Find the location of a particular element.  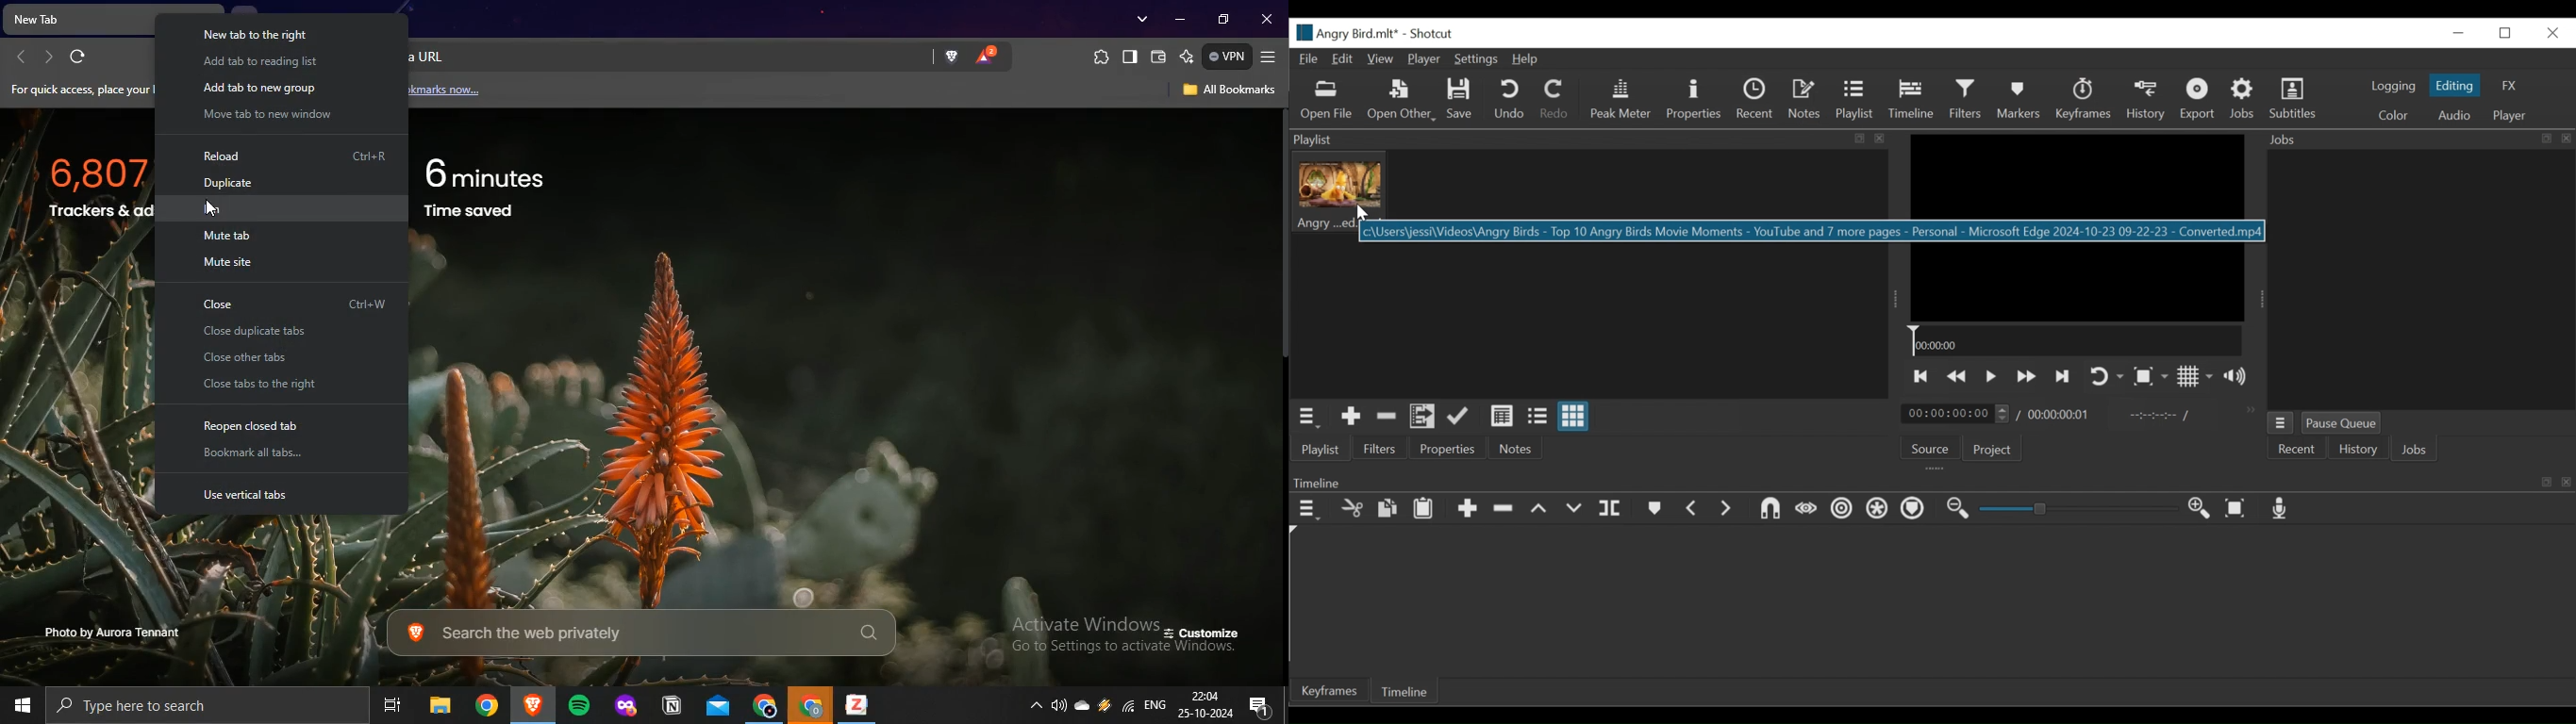

Zoom timeline to fit is located at coordinates (2238, 510).